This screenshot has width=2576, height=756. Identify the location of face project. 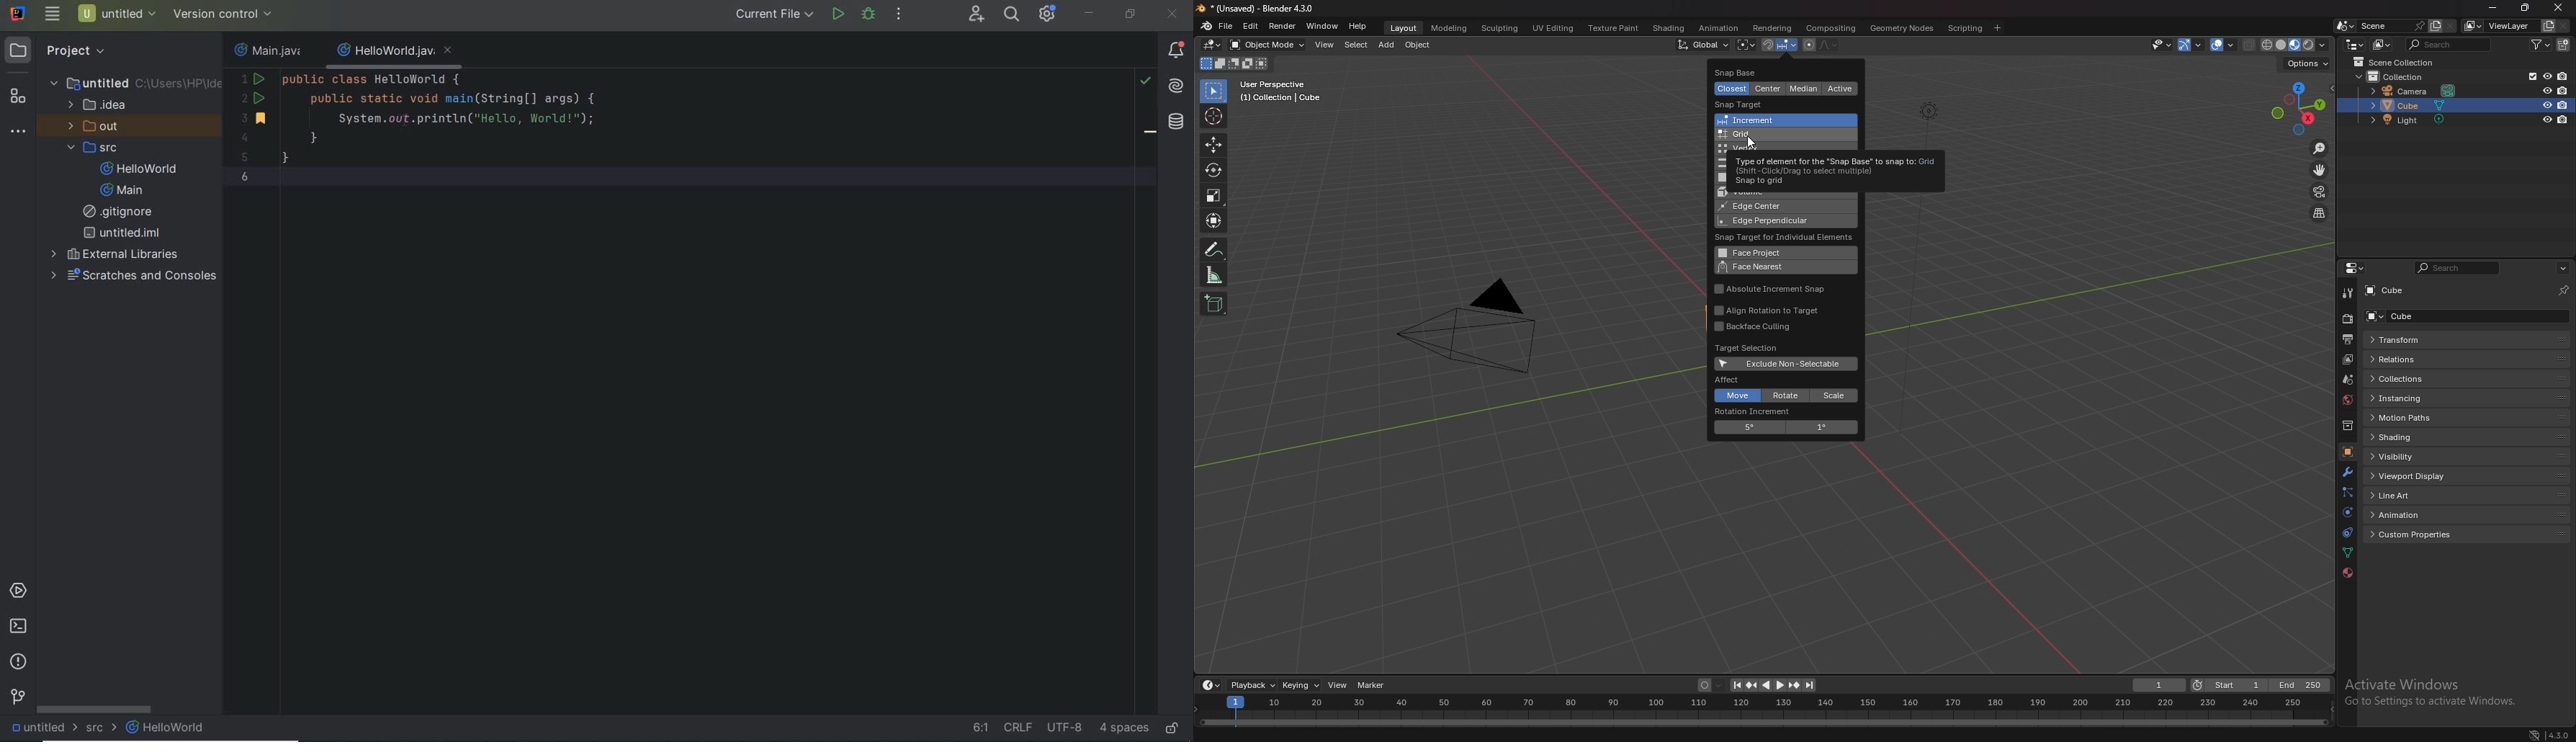
(1777, 252).